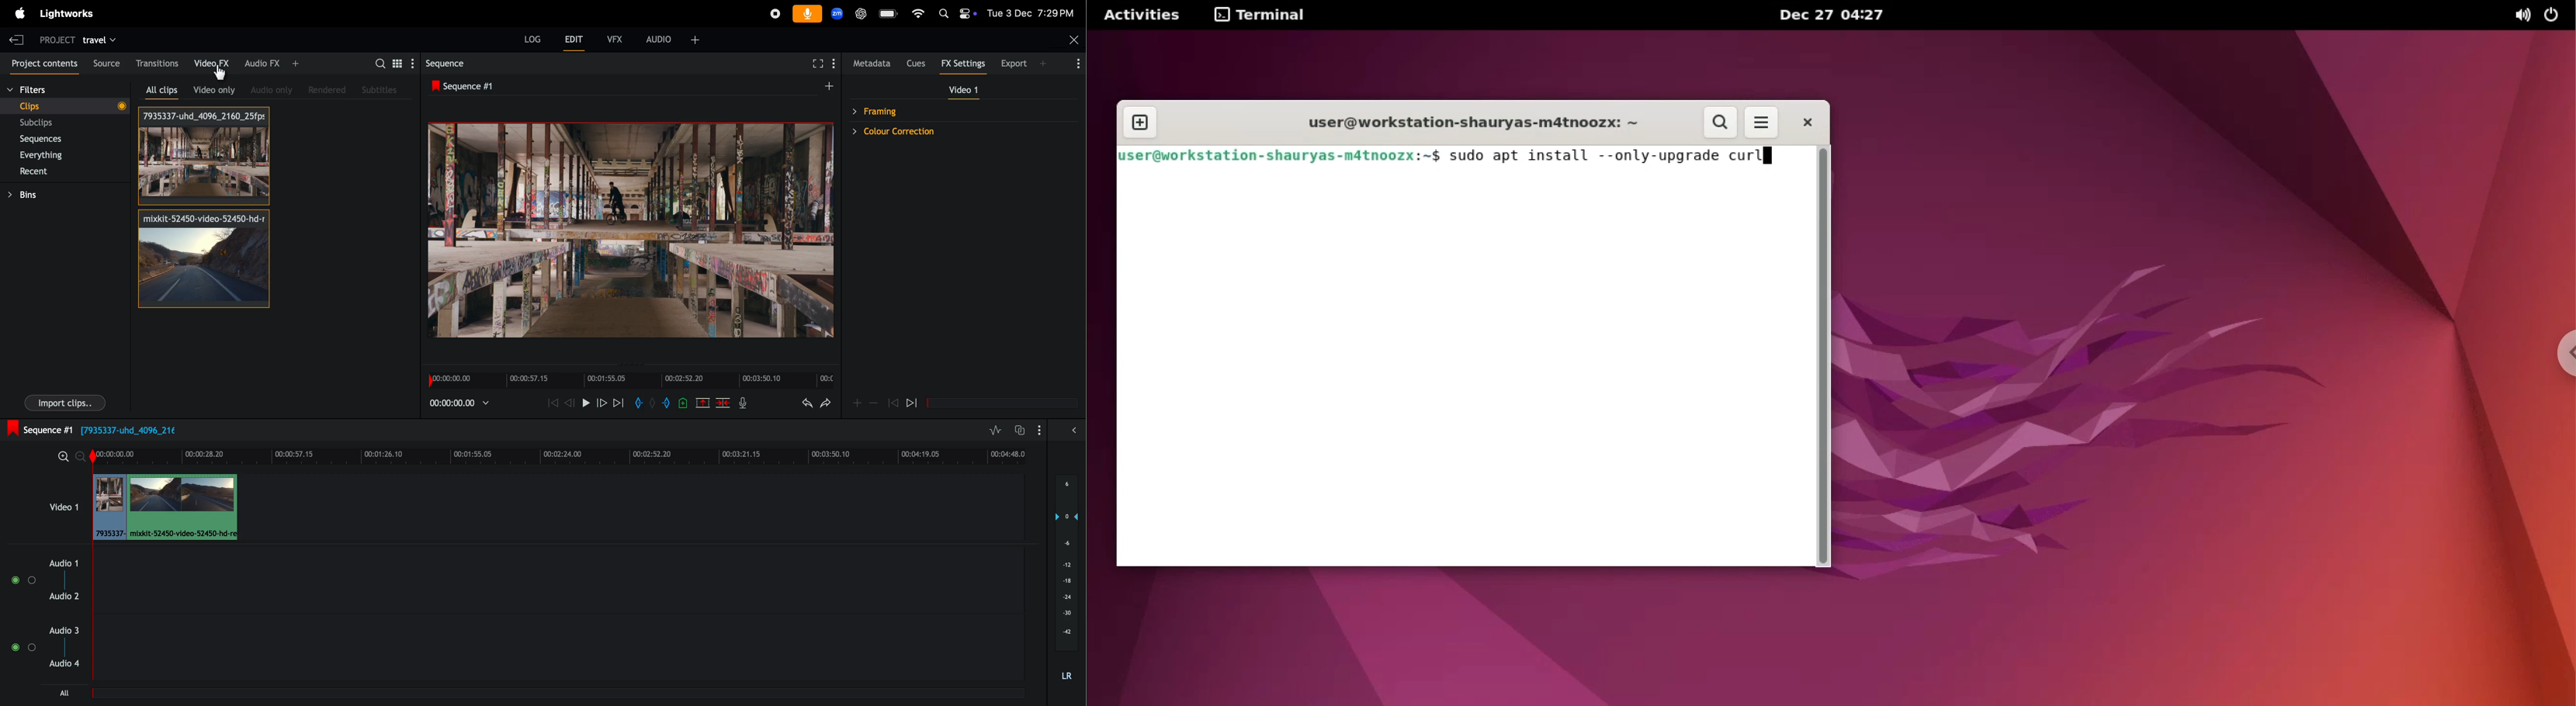  What do you see at coordinates (551, 404) in the screenshot?
I see `rewind` at bounding box center [551, 404].